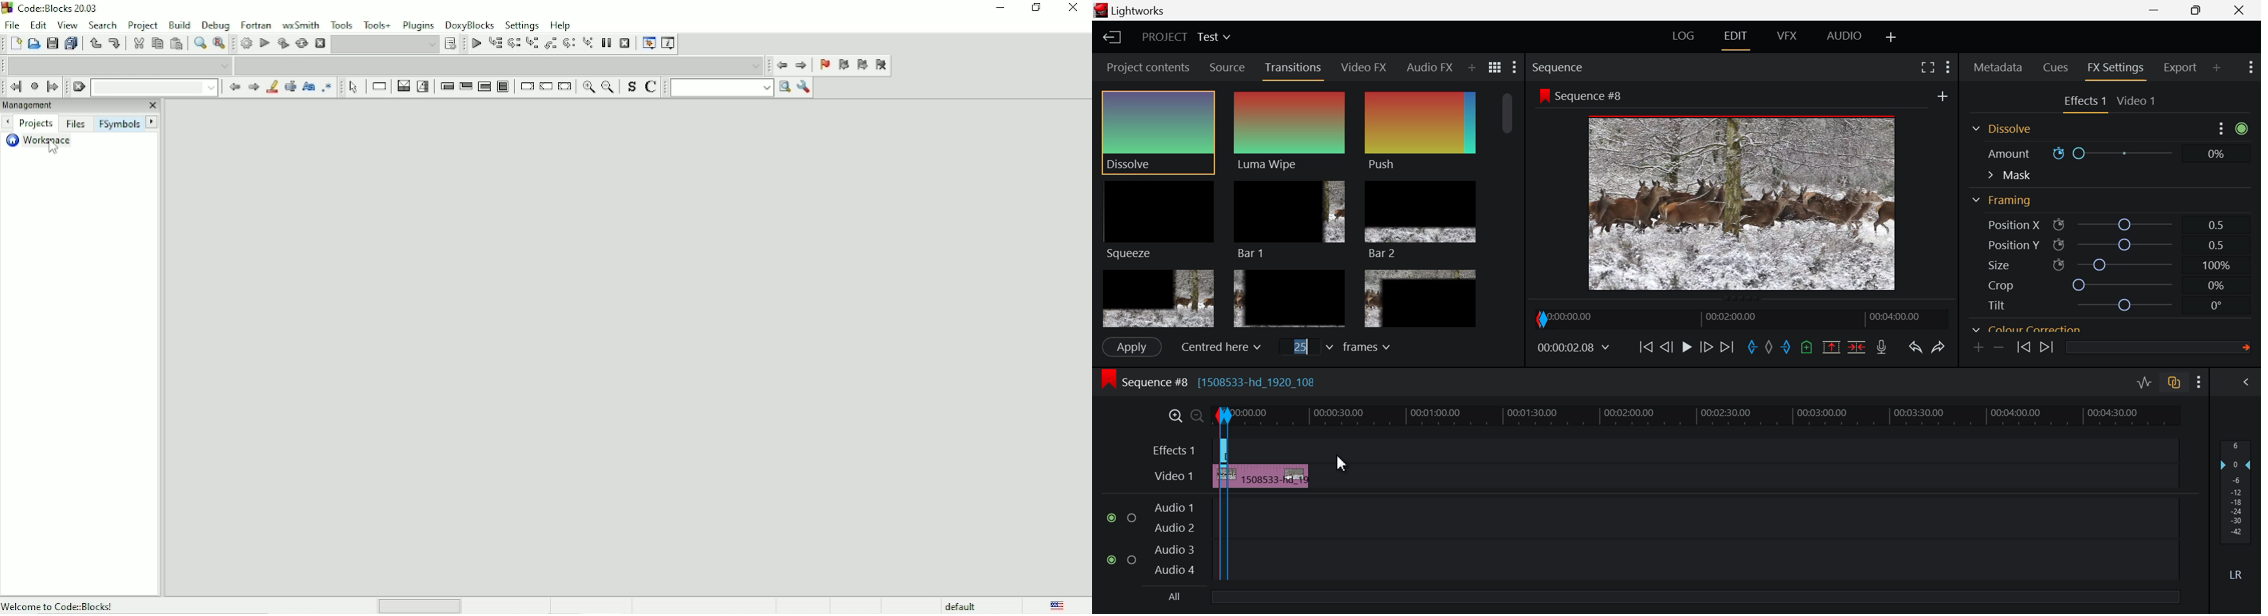  Describe the element at coordinates (560, 24) in the screenshot. I see `Help` at that location.